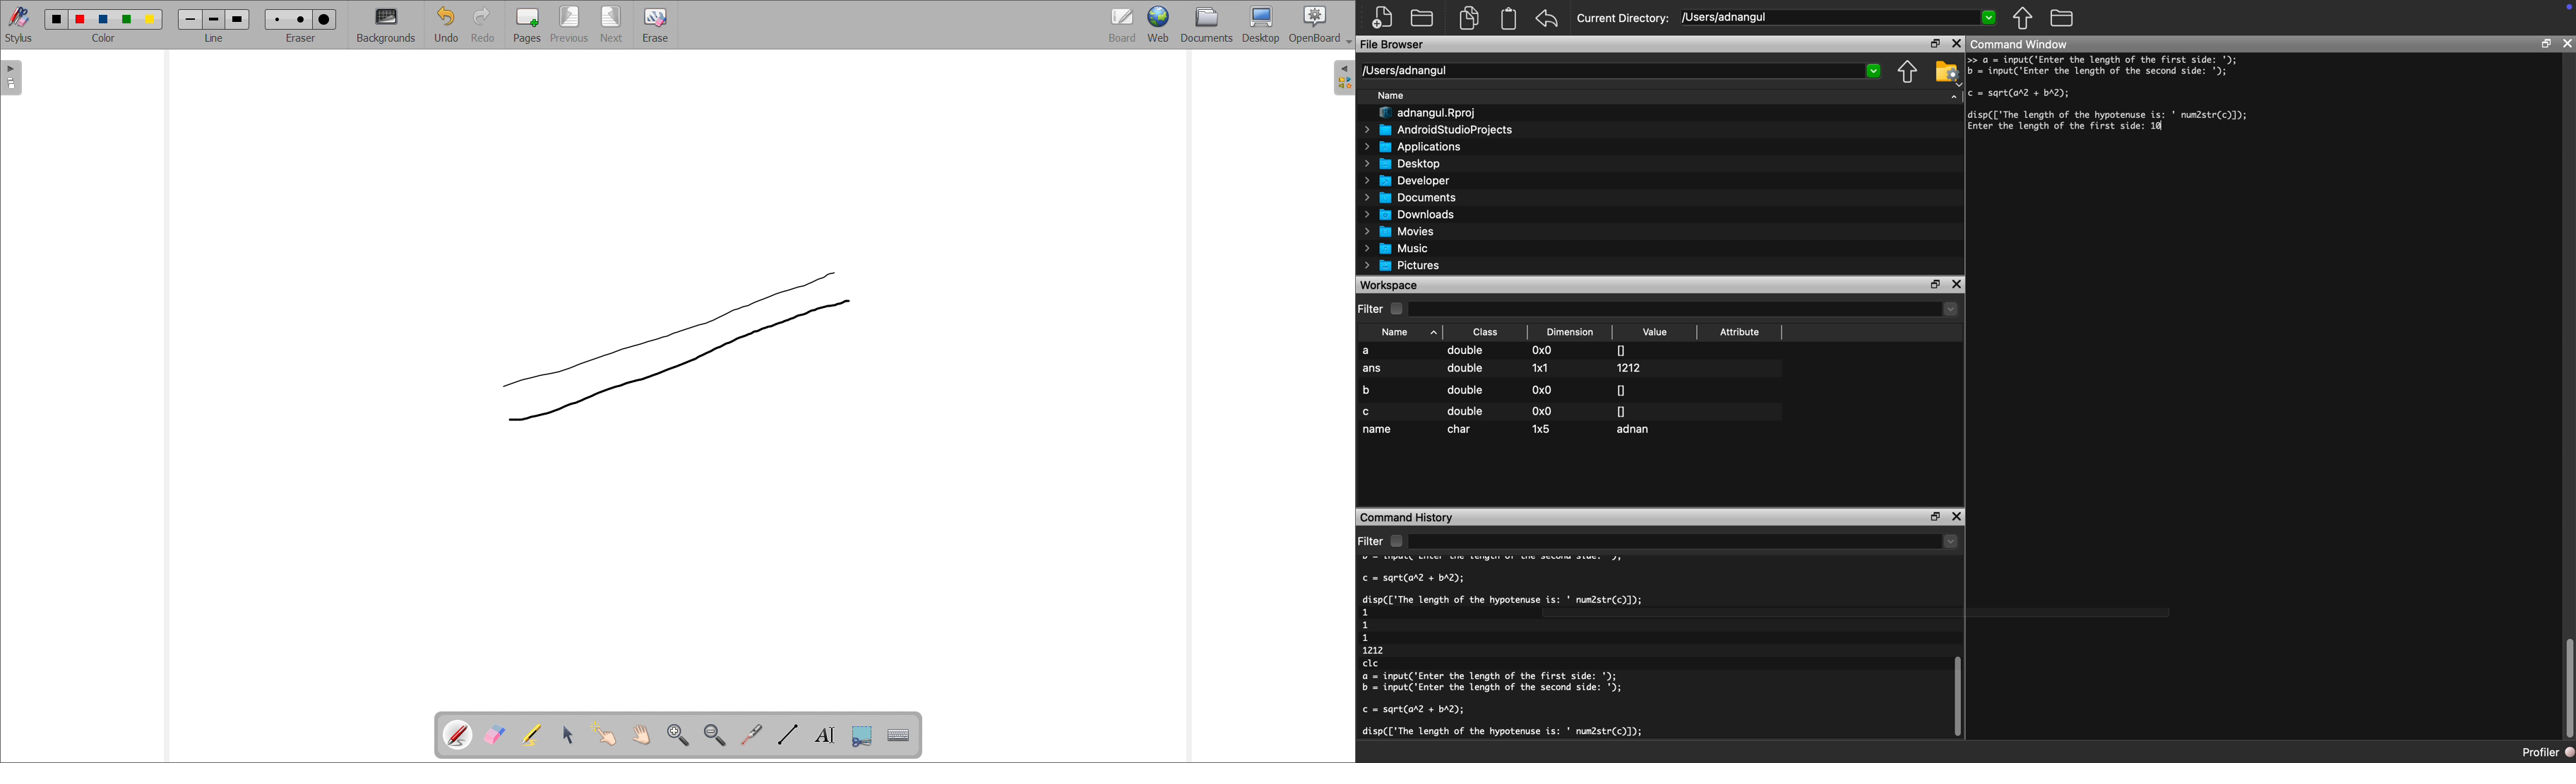 This screenshot has width=2576, height=784. I want to click on Class, so click(1486, 331).